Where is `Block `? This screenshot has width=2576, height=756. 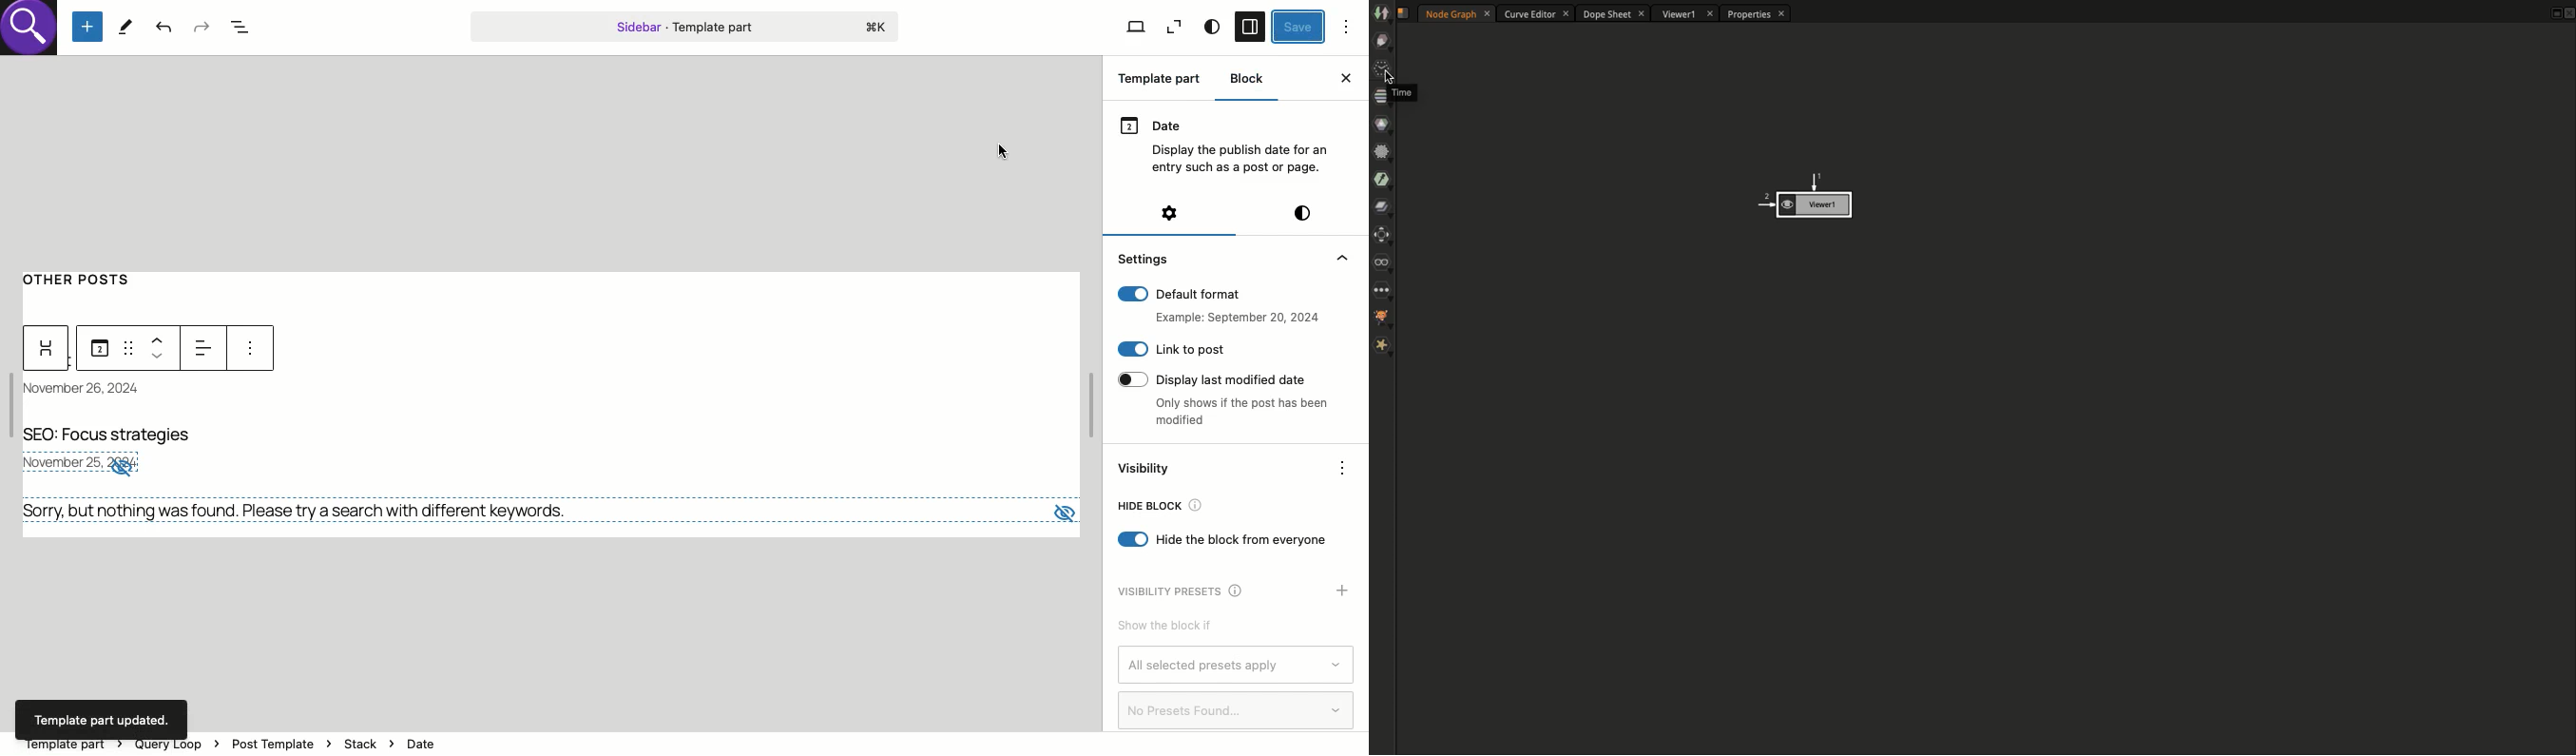
Block  is located at coordinates (1249, 78).